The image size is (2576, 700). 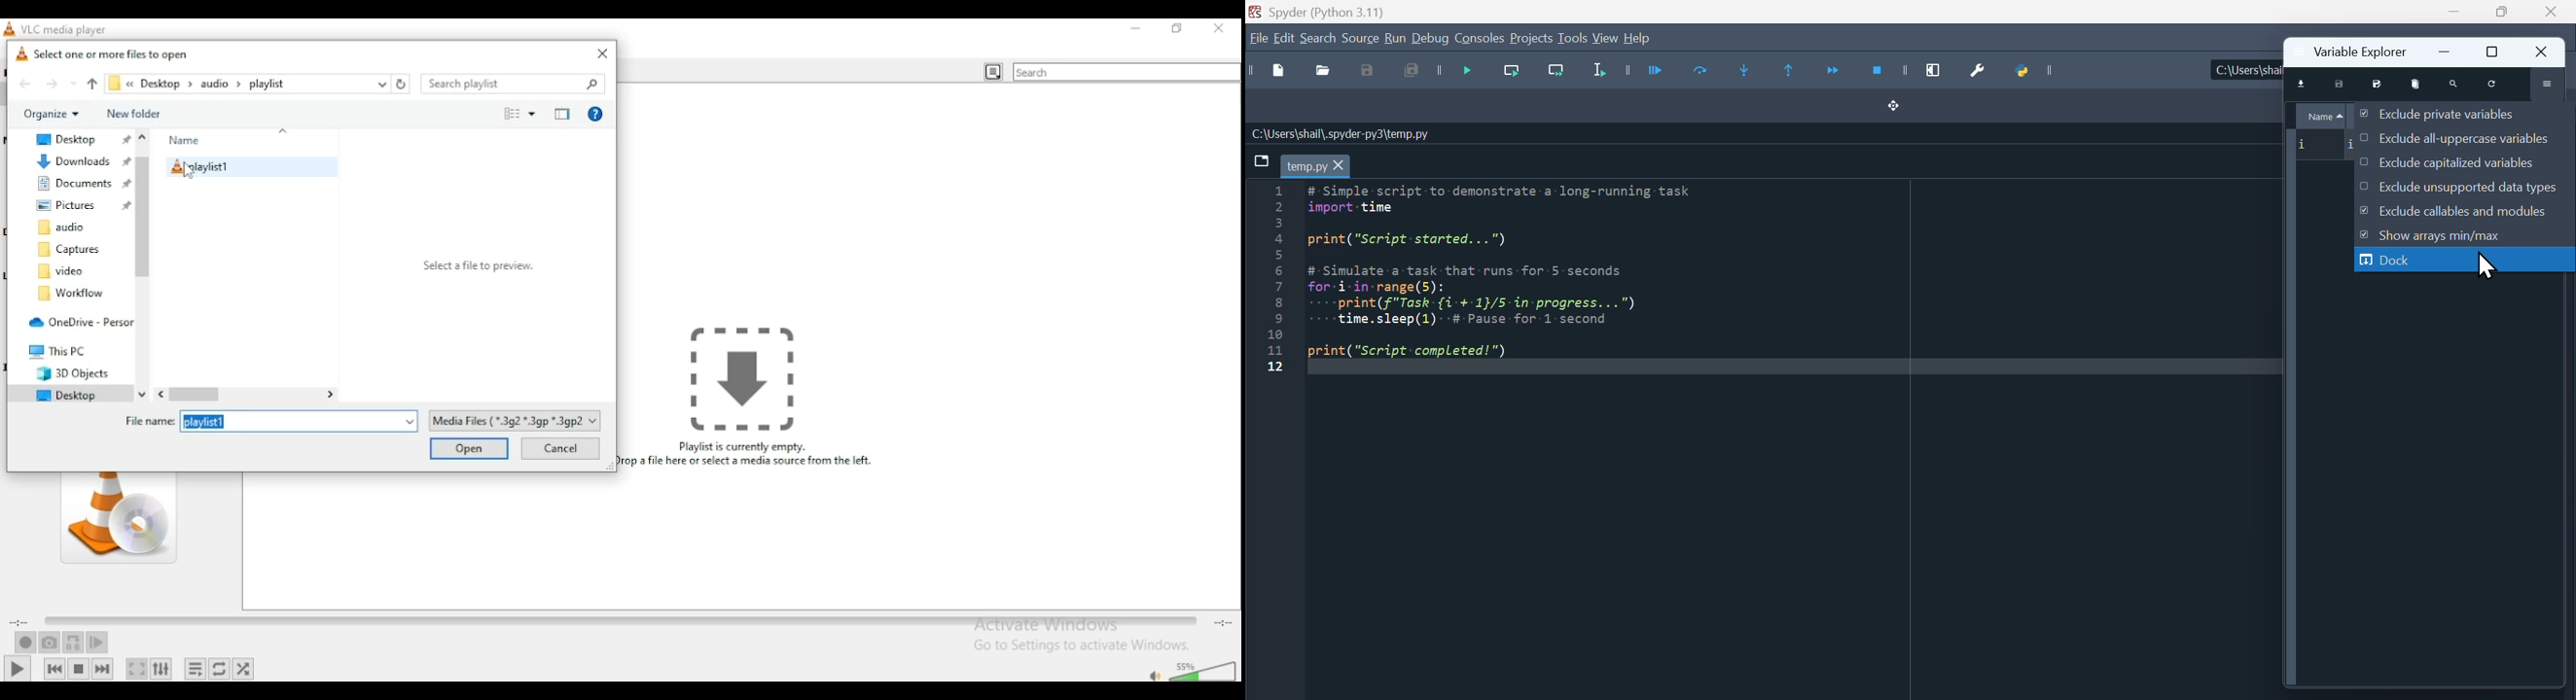 What do you see at coordinates (2493, 51) in the screenshot?
I see `restore` at bounding box center [2493, 51].